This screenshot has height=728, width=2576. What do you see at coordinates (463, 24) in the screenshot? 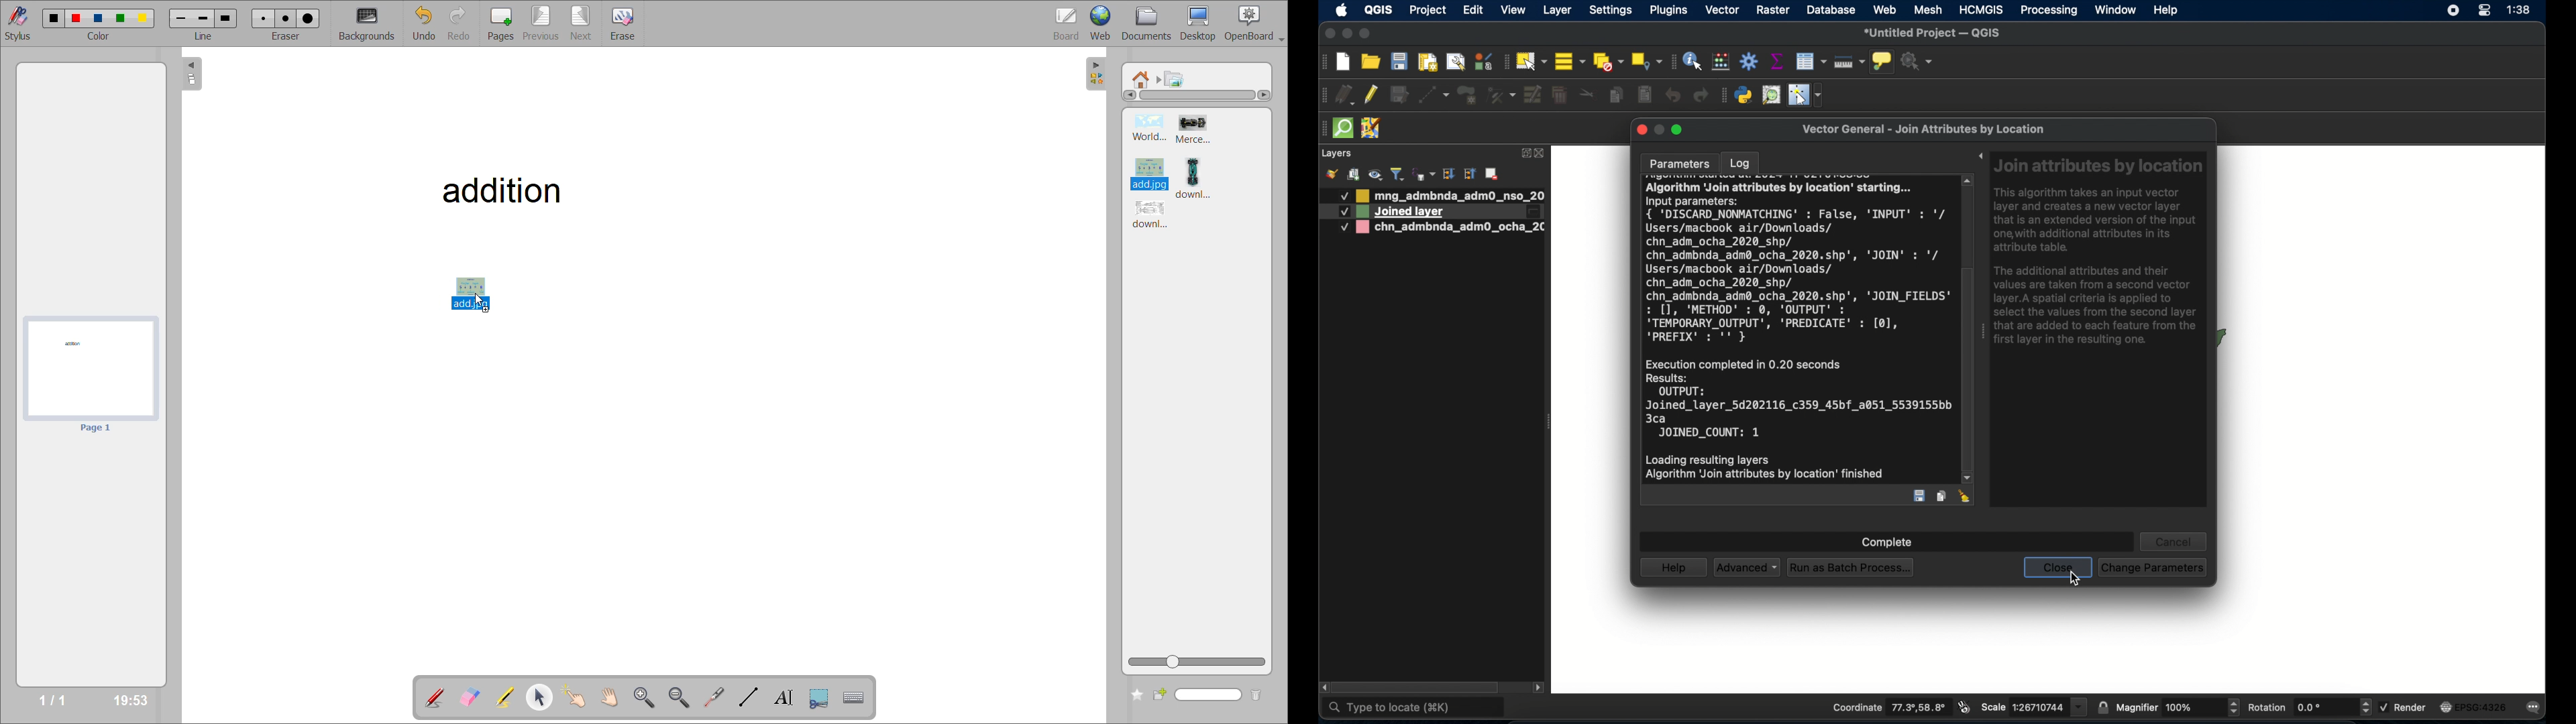
I see `redo` at bounding box center [463, 24].